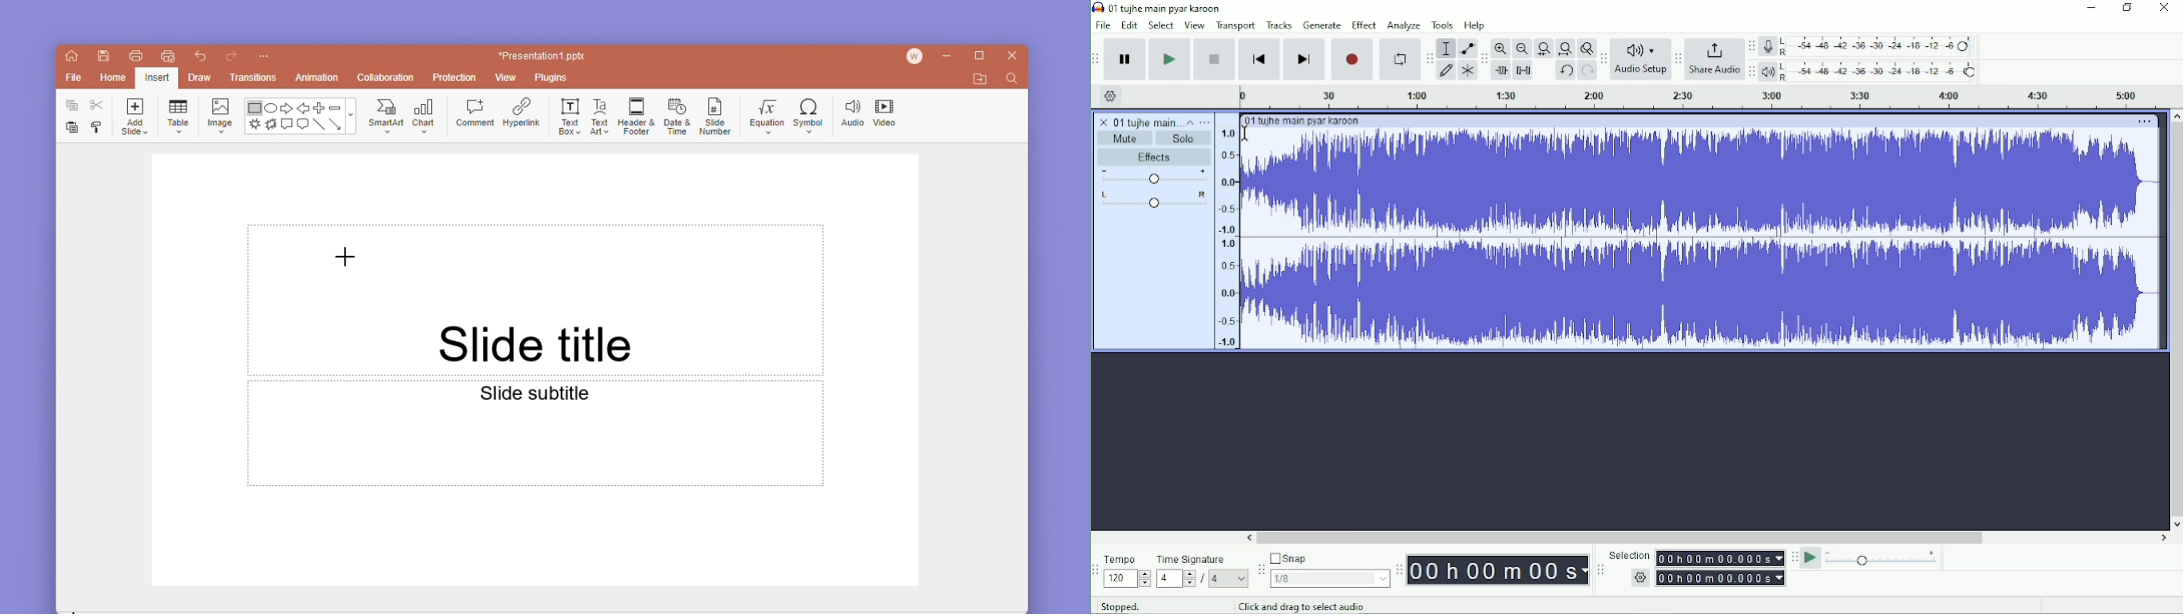  Describe the element at coordinates (101, 57) in the screenshot. I see `save` at that location.